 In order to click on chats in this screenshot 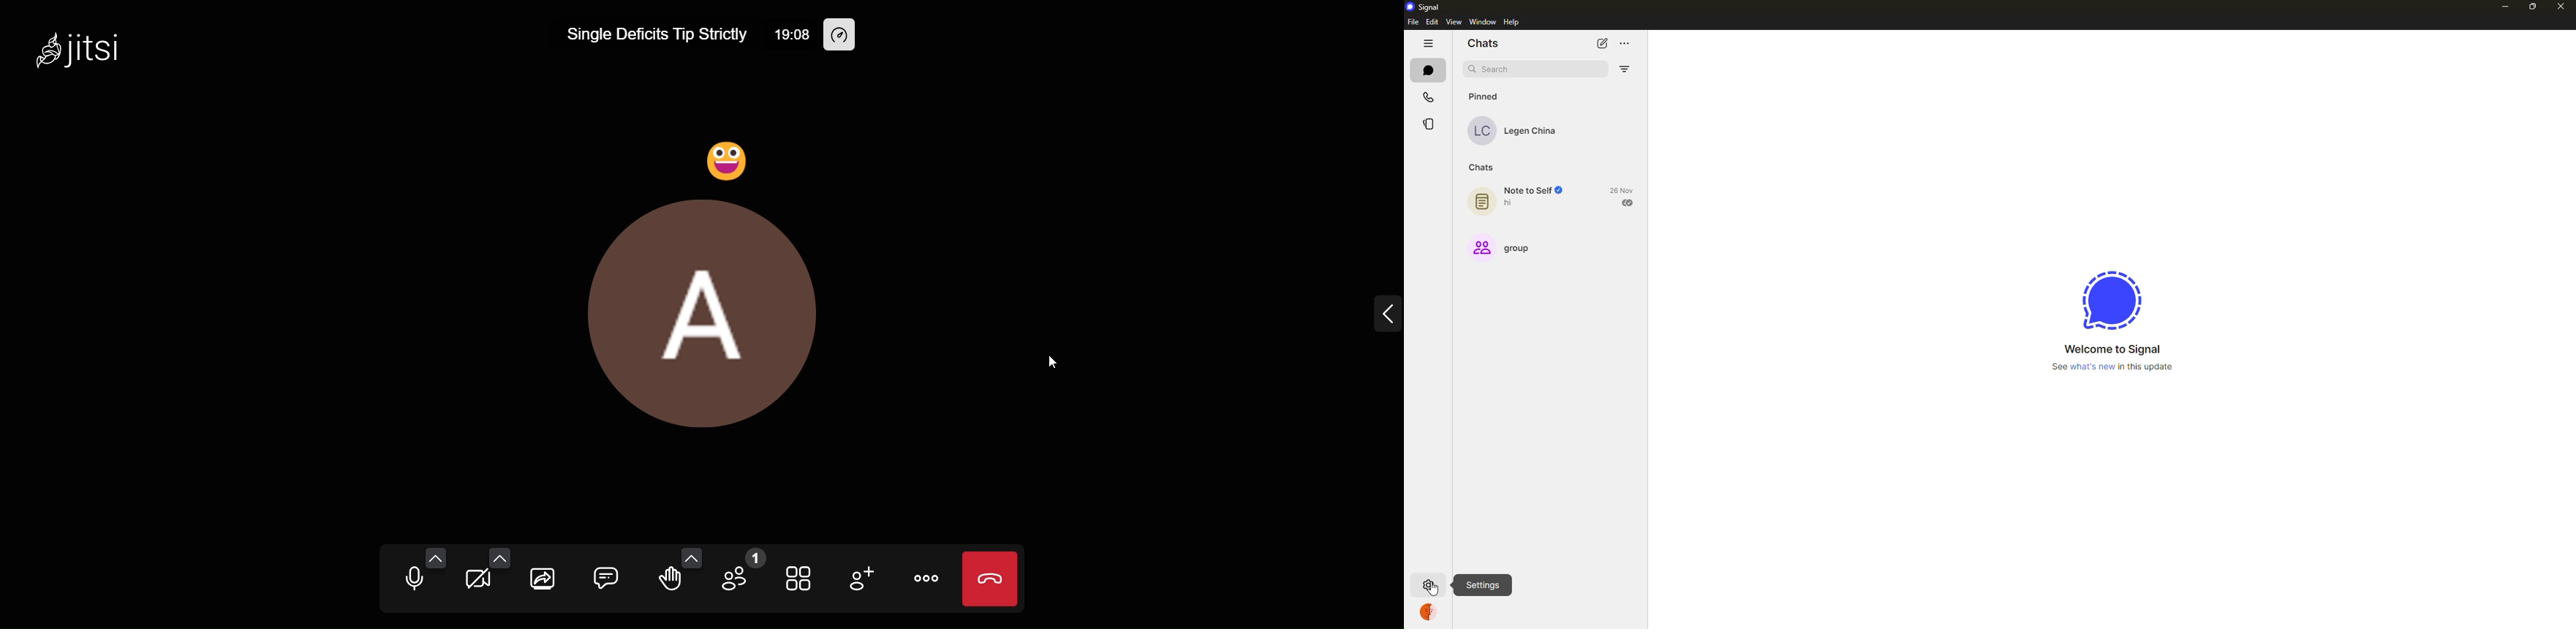, I will do `click(1486, 42)`.